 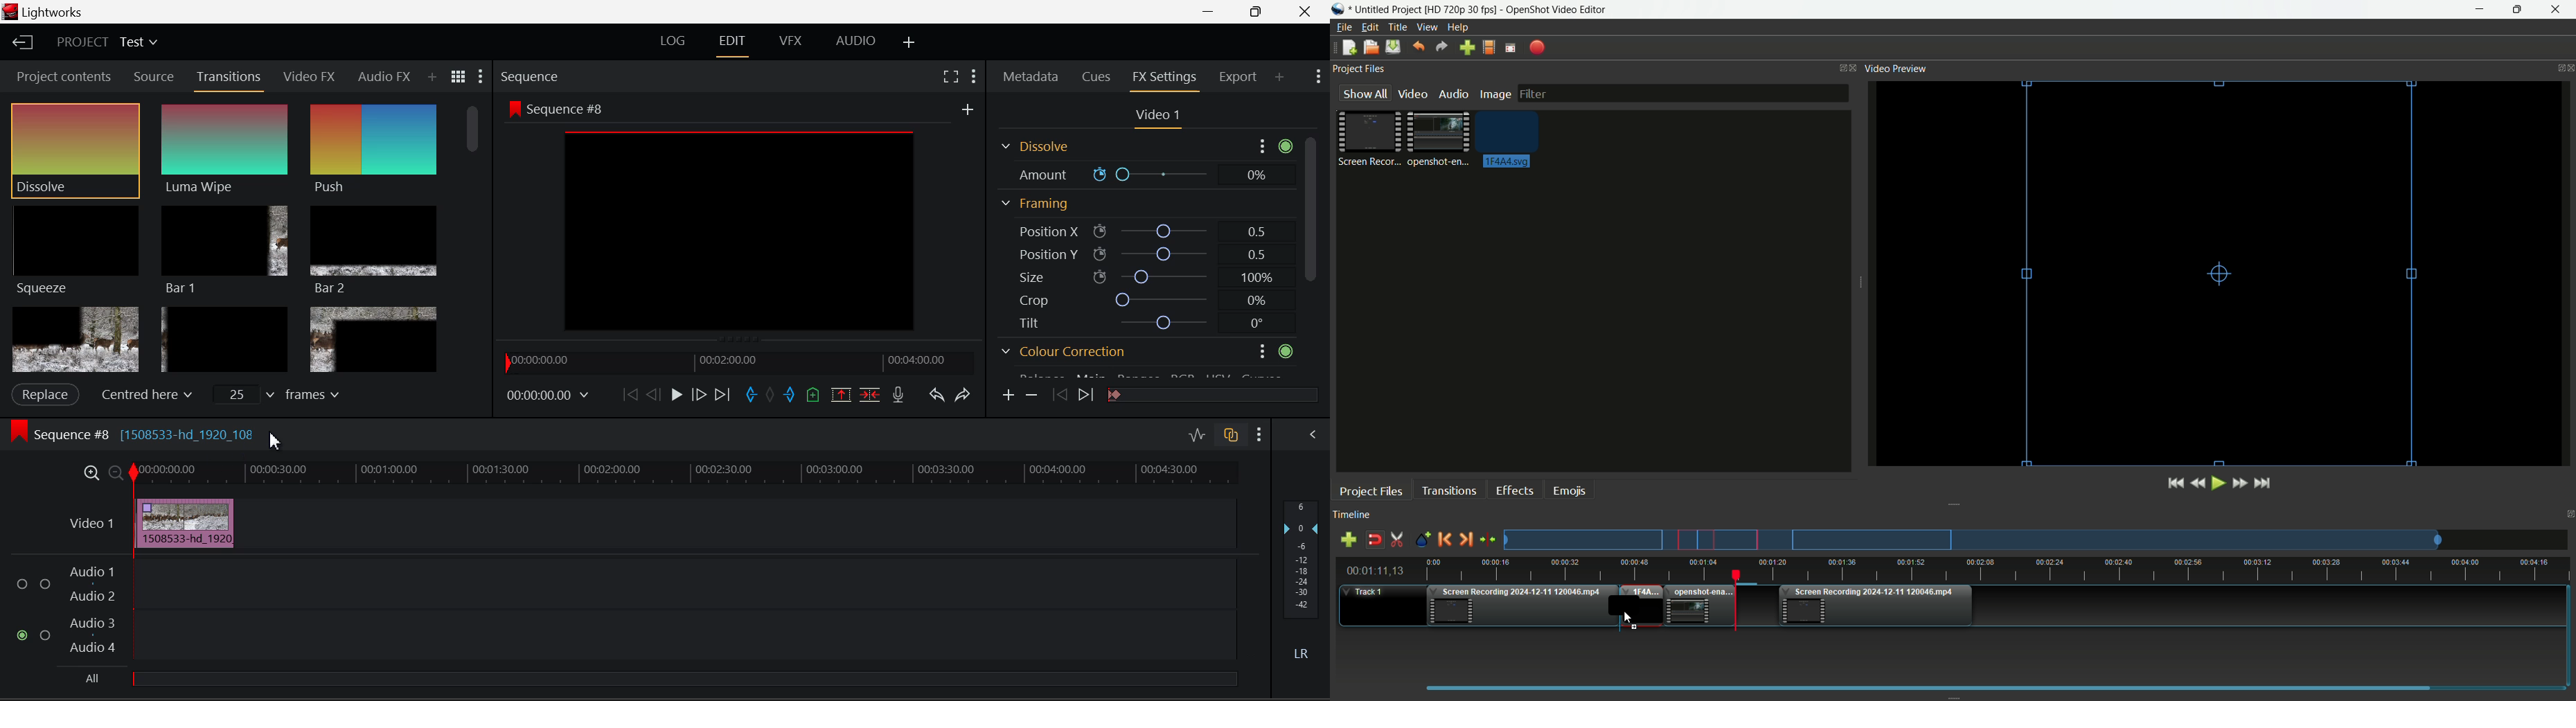 I want to click on Dissolve, so click(x=1036, y=148).